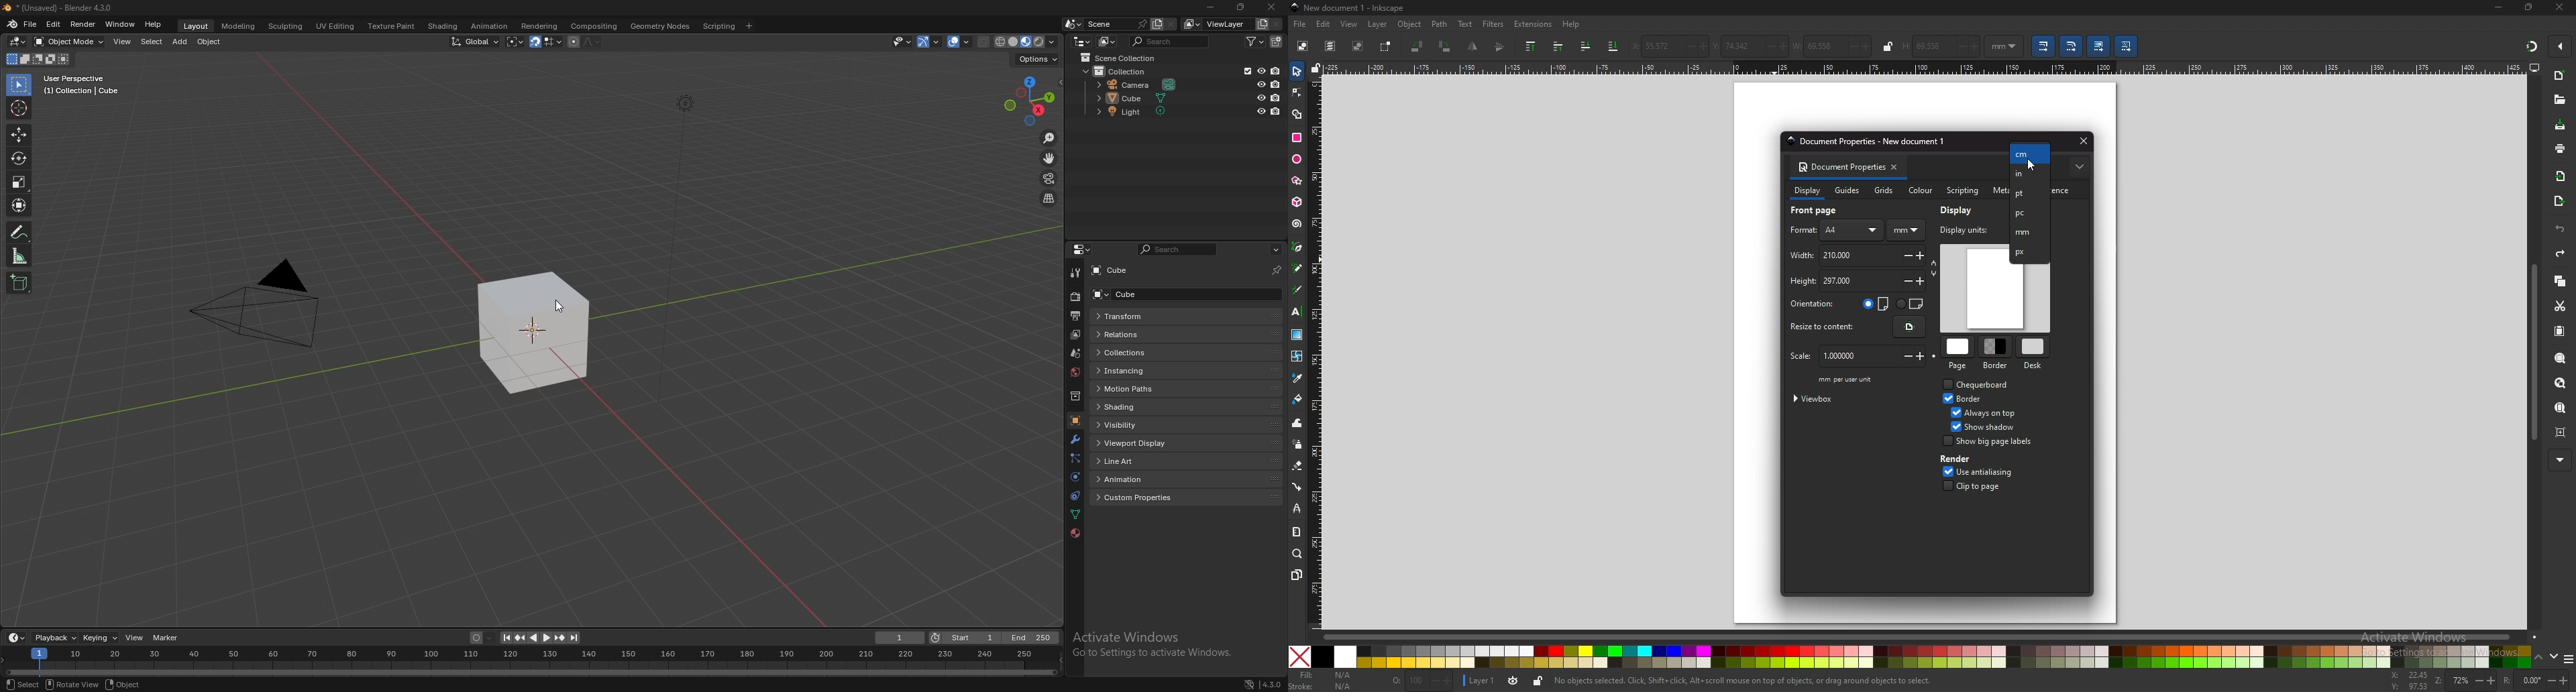 The width and height of the screenshot is (2576, 700). What do you see at coordinates (1031, 638) in the screenshot?
I see `end 250` at bounding box center [1031, 638].